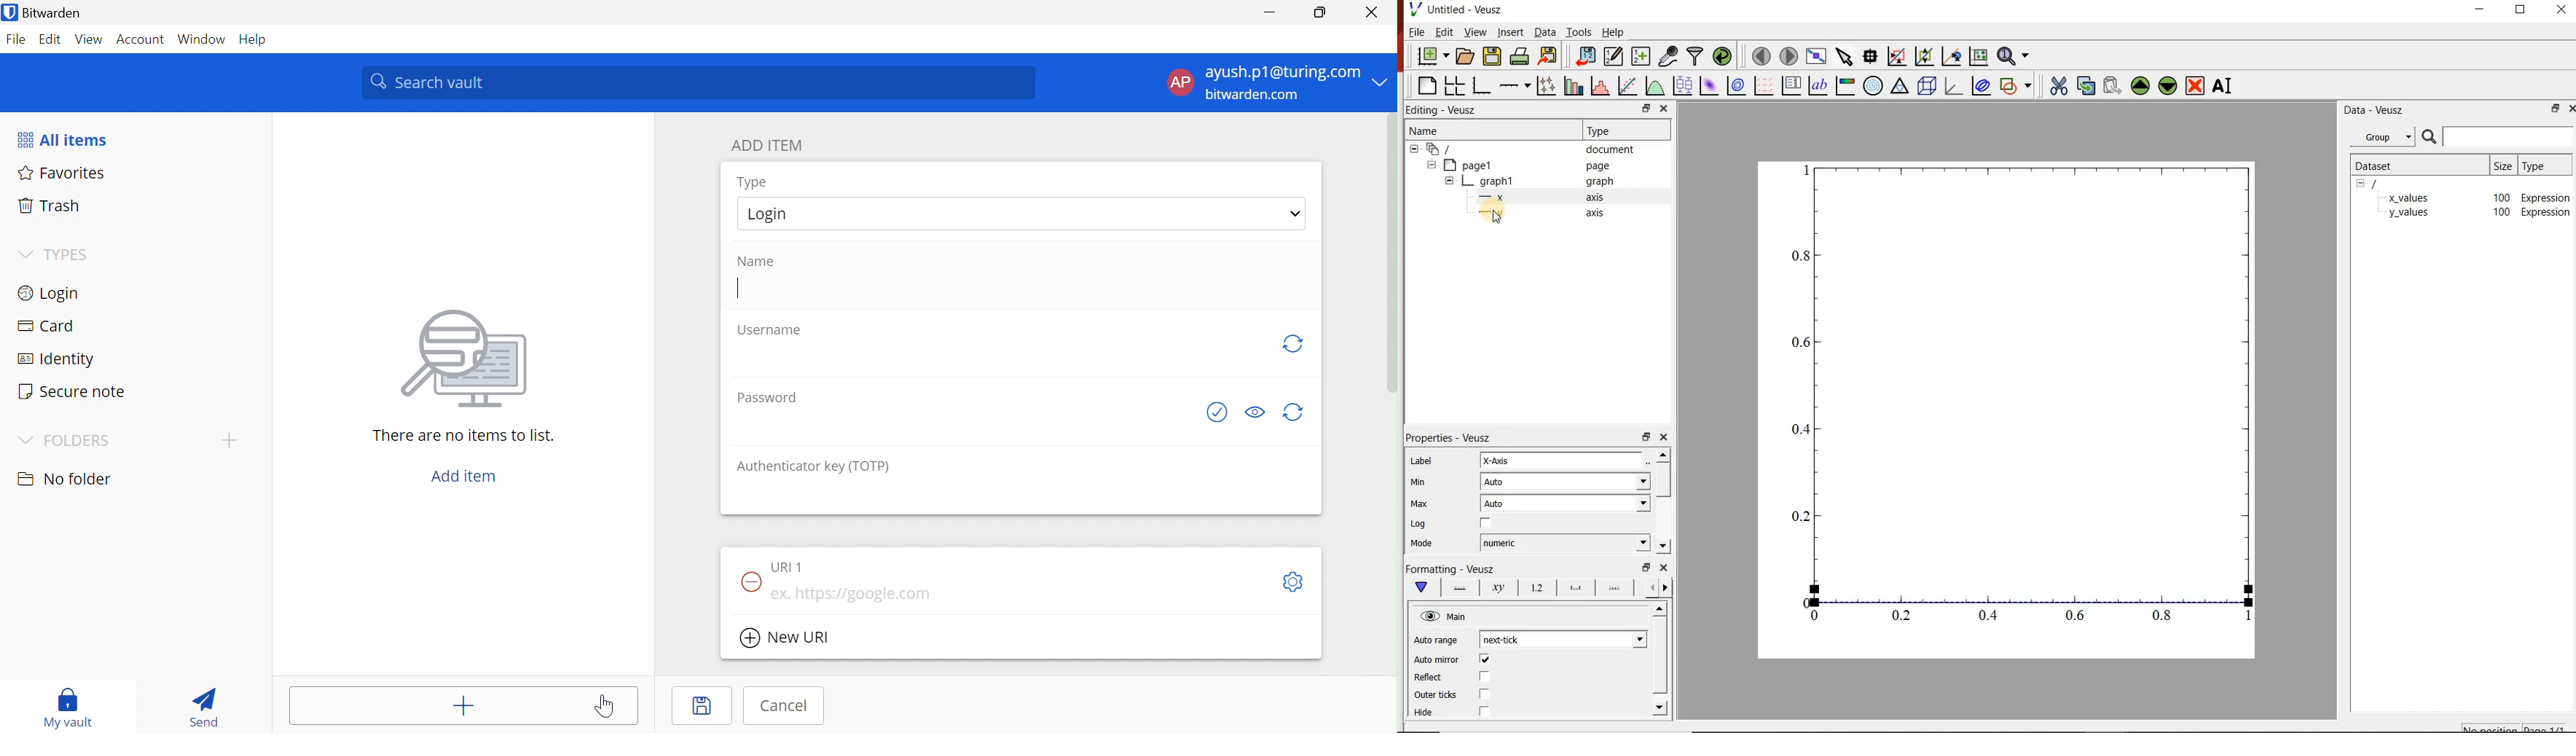 Image resolution: width=2576 pixels, height=756 pixels. Describe the element at coordinates (1295, 581) in the screenshot. I see `Toggle options` at that location.